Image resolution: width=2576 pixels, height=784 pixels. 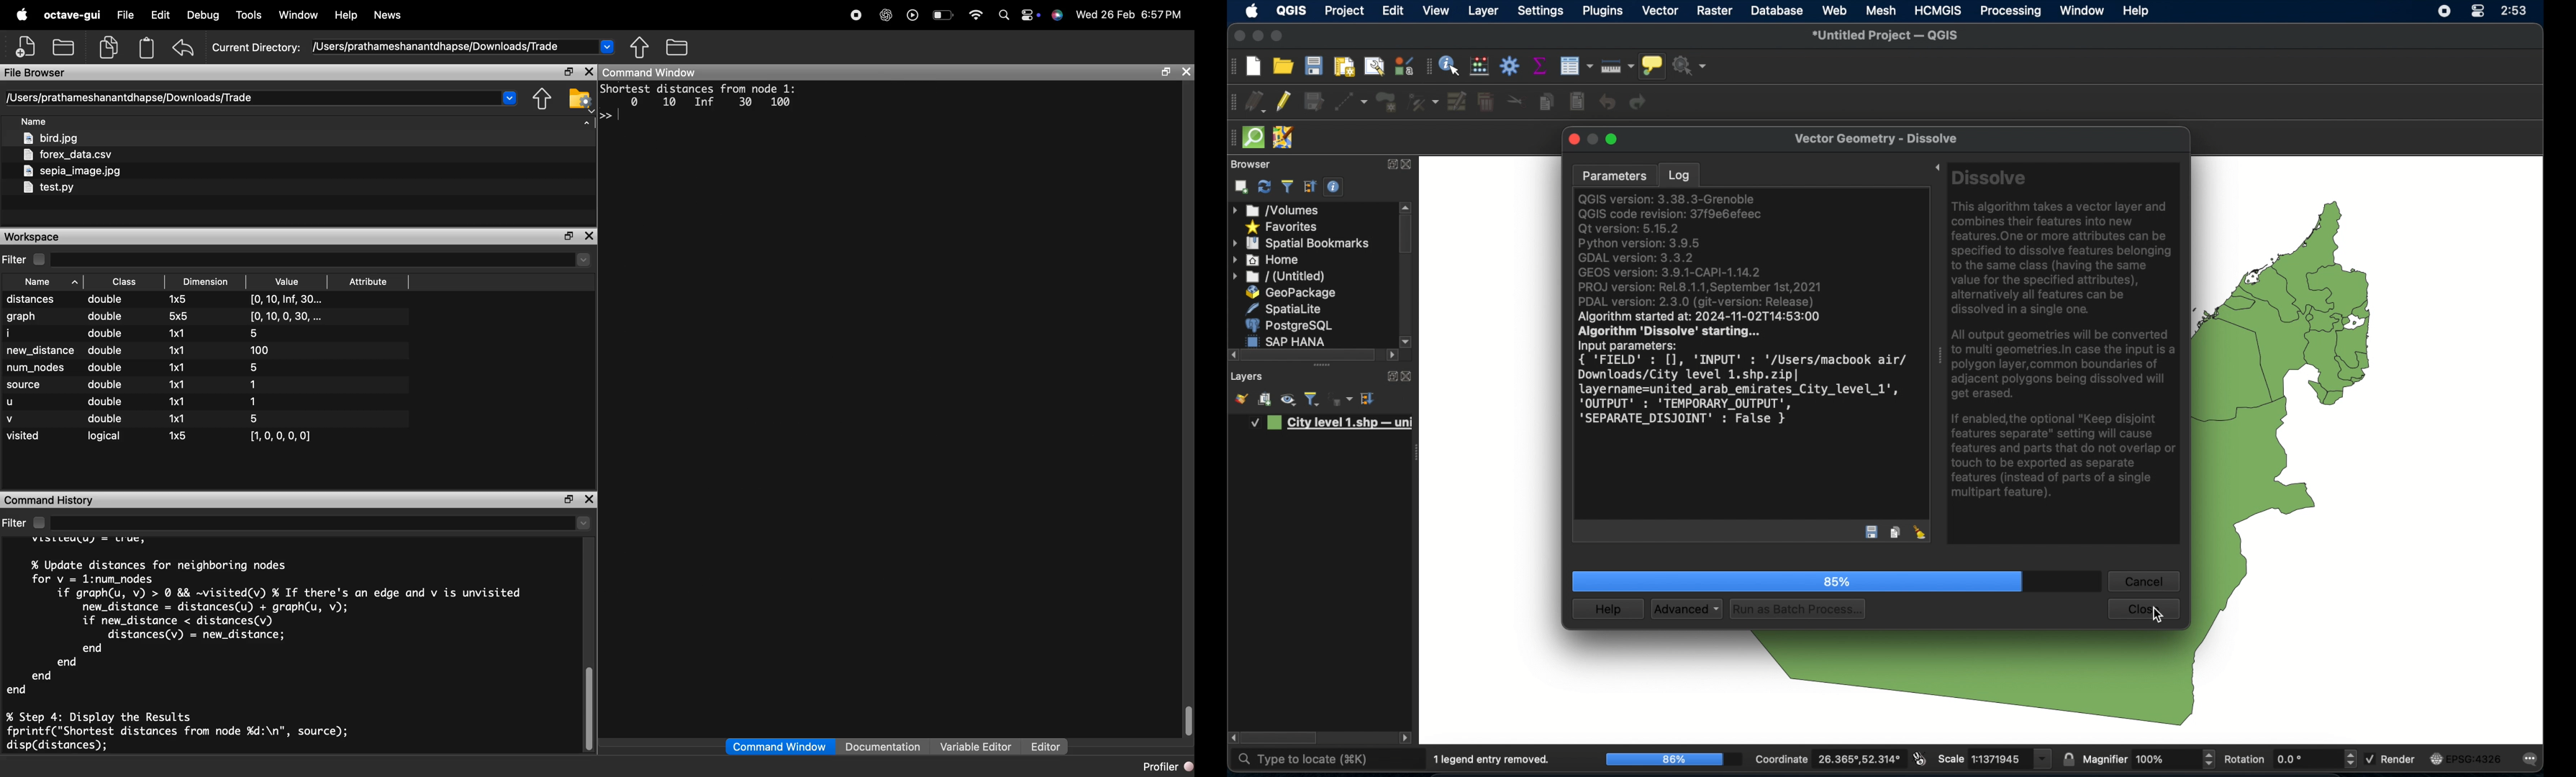 I want to click on browser your file, so click(x=580, y=102).